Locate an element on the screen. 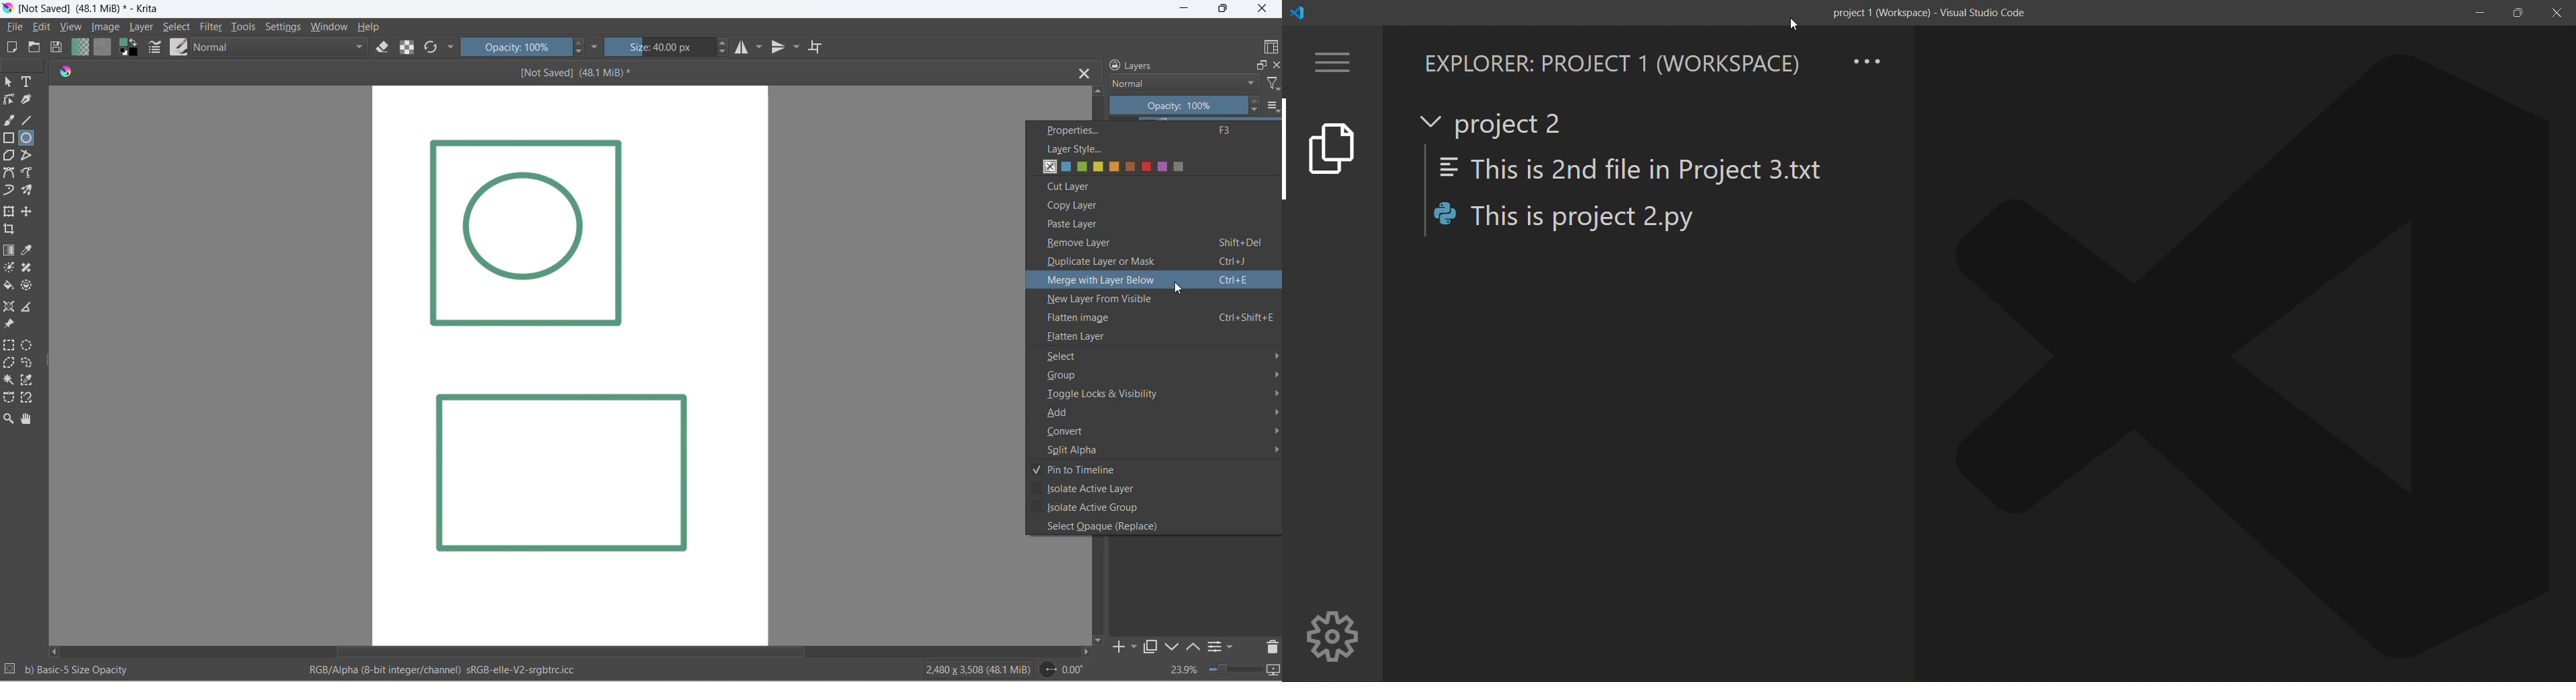 This screenshot has height=700, width=2576. delete is located at coordinates (1275, 645).